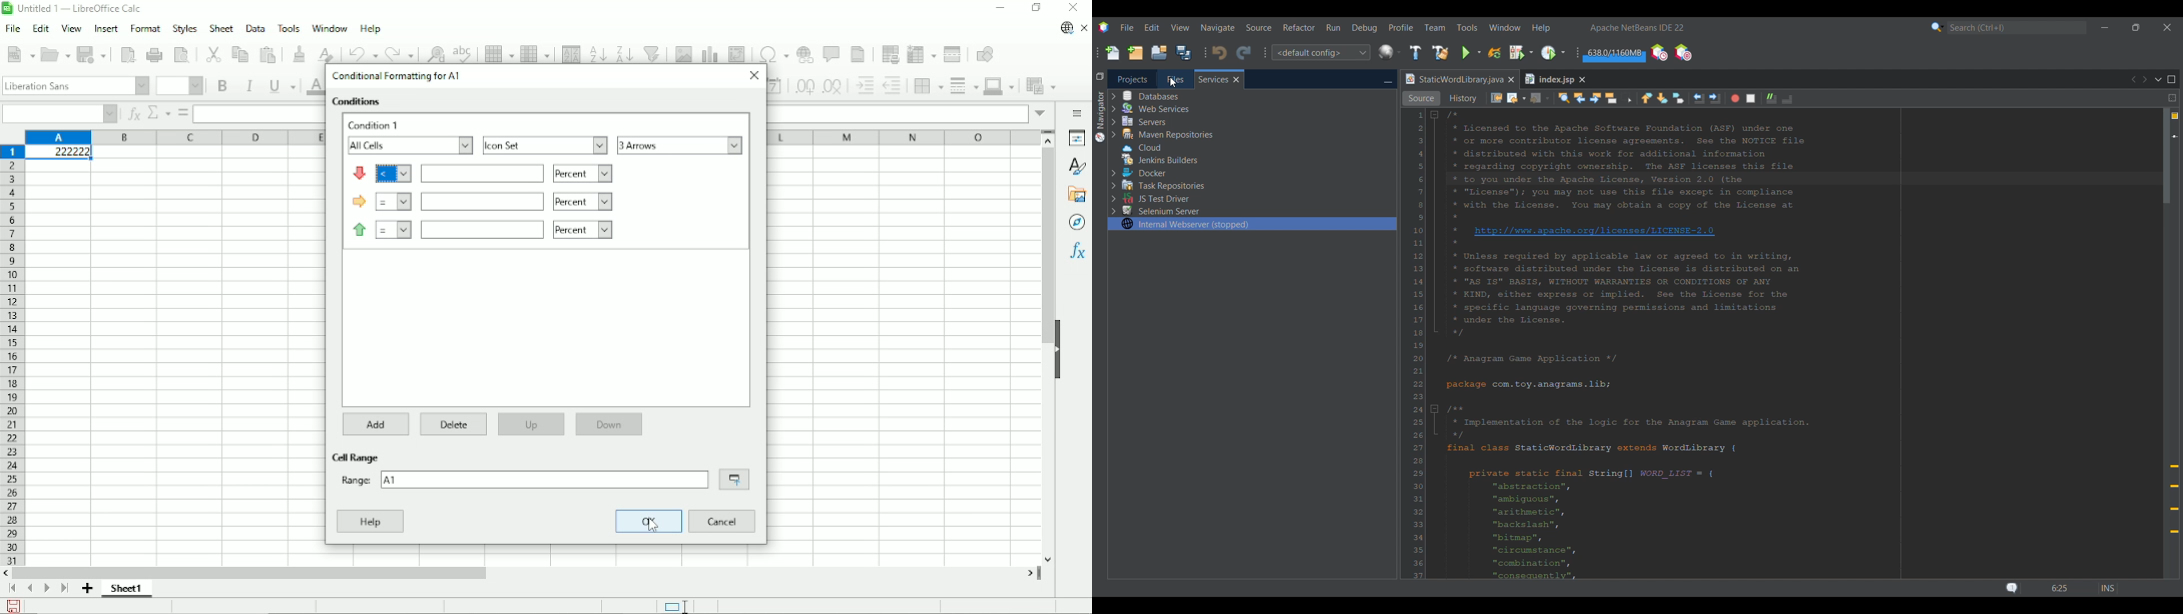 This screenshot has height=616, width=2184. What do you see at coordinates (723, 522) in the screenshot?
I see `Cancel` at bounding box center [723, 522].